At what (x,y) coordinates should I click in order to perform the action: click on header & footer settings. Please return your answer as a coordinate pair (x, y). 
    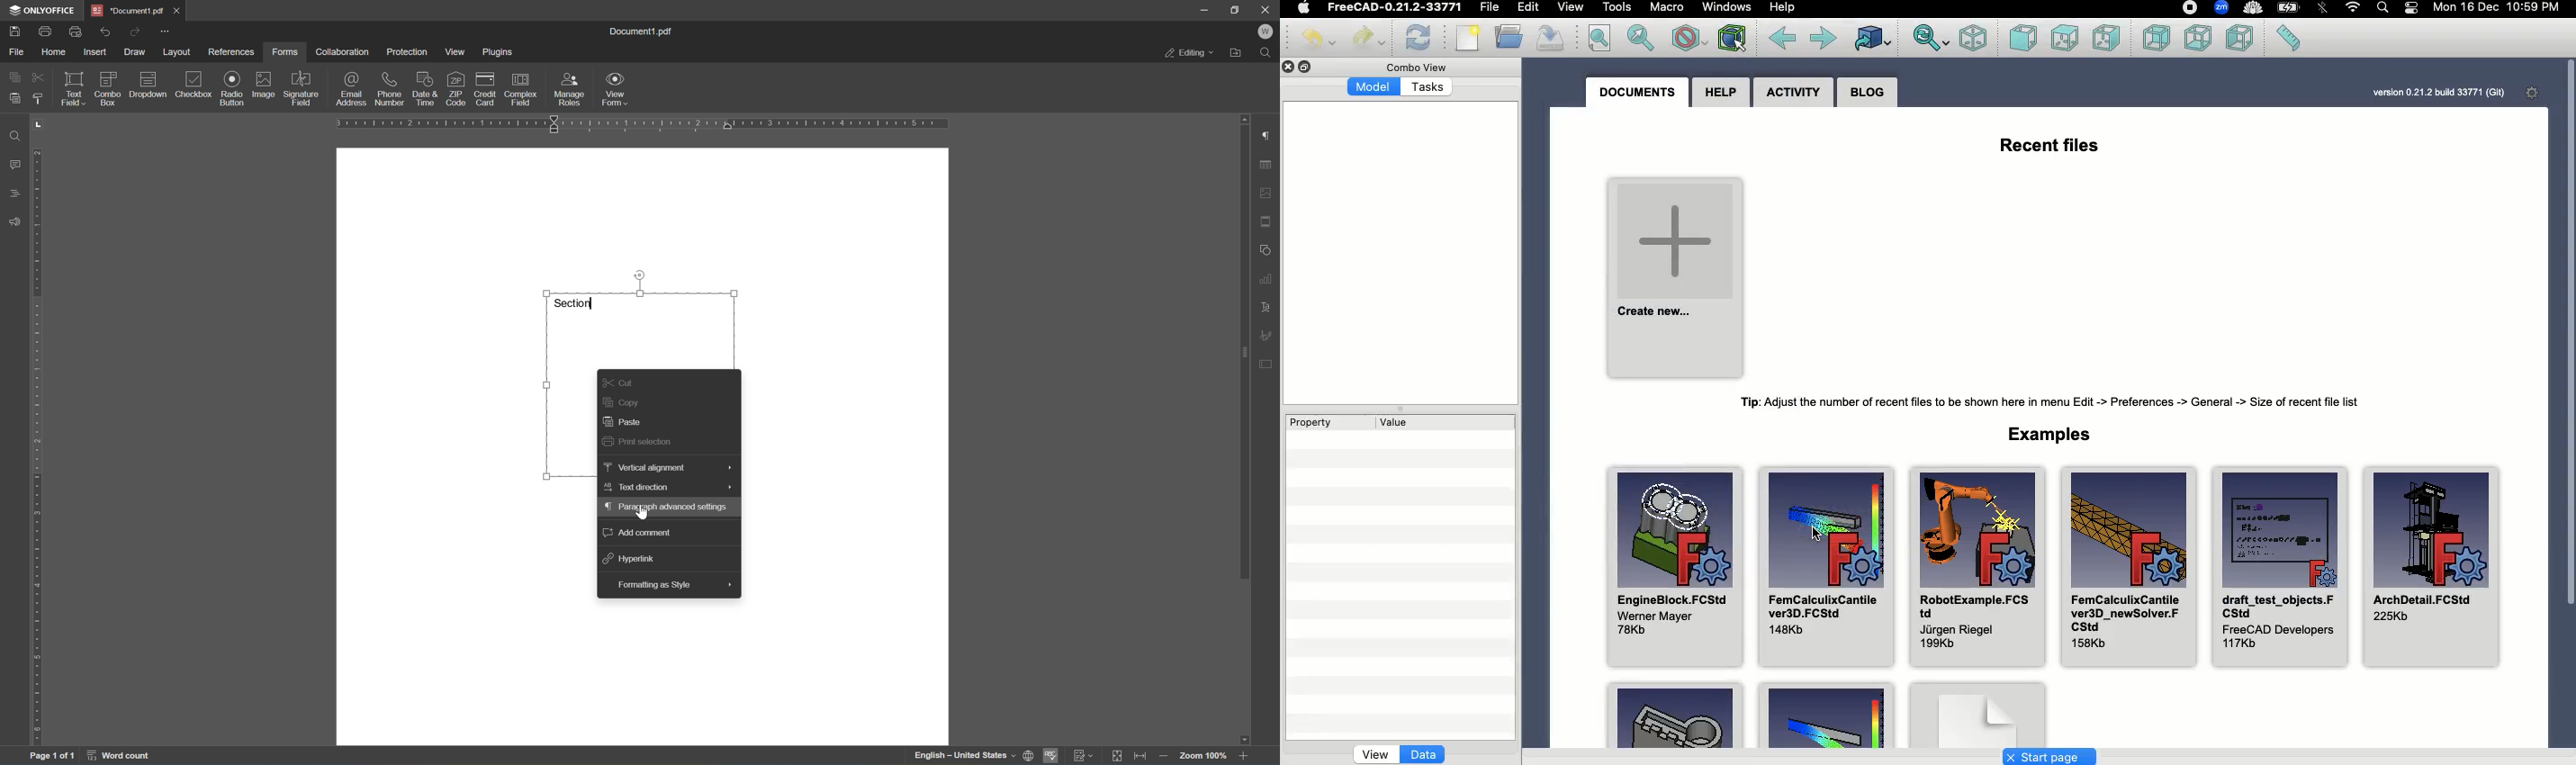
    Looking at the image, I should click on (1267, 222).